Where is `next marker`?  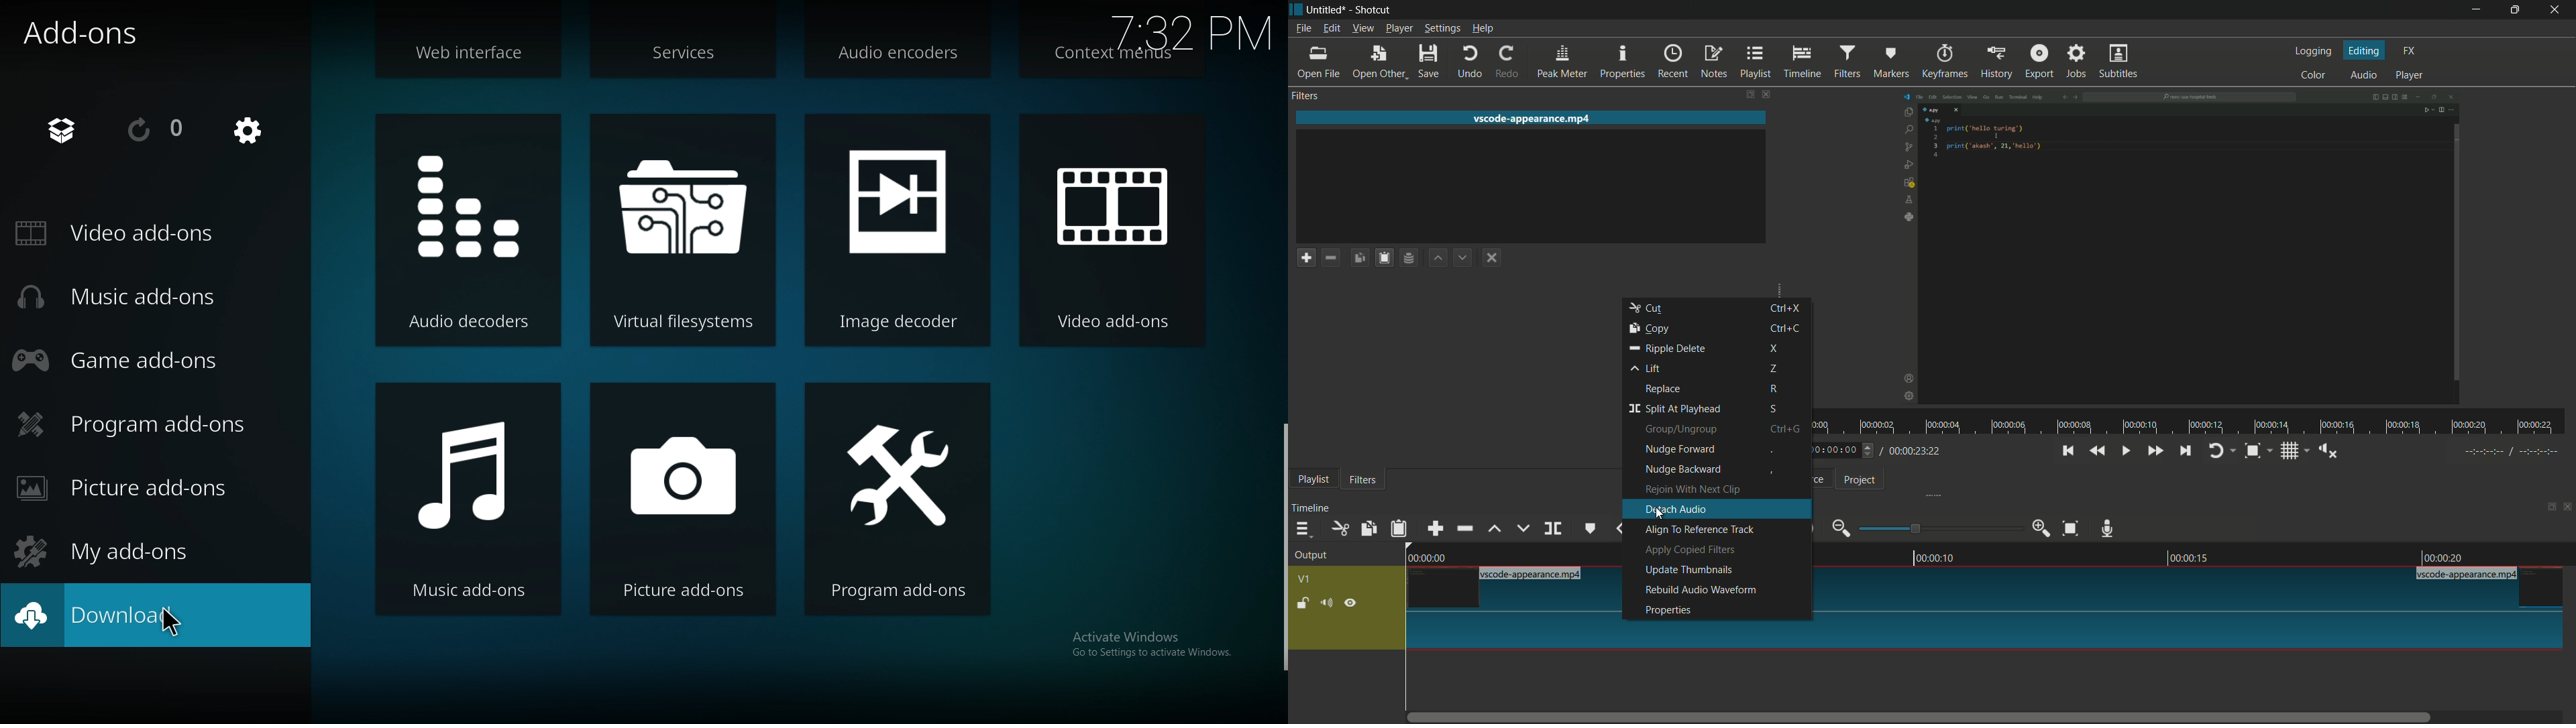 next marker is located at coordinates (1662, 517).